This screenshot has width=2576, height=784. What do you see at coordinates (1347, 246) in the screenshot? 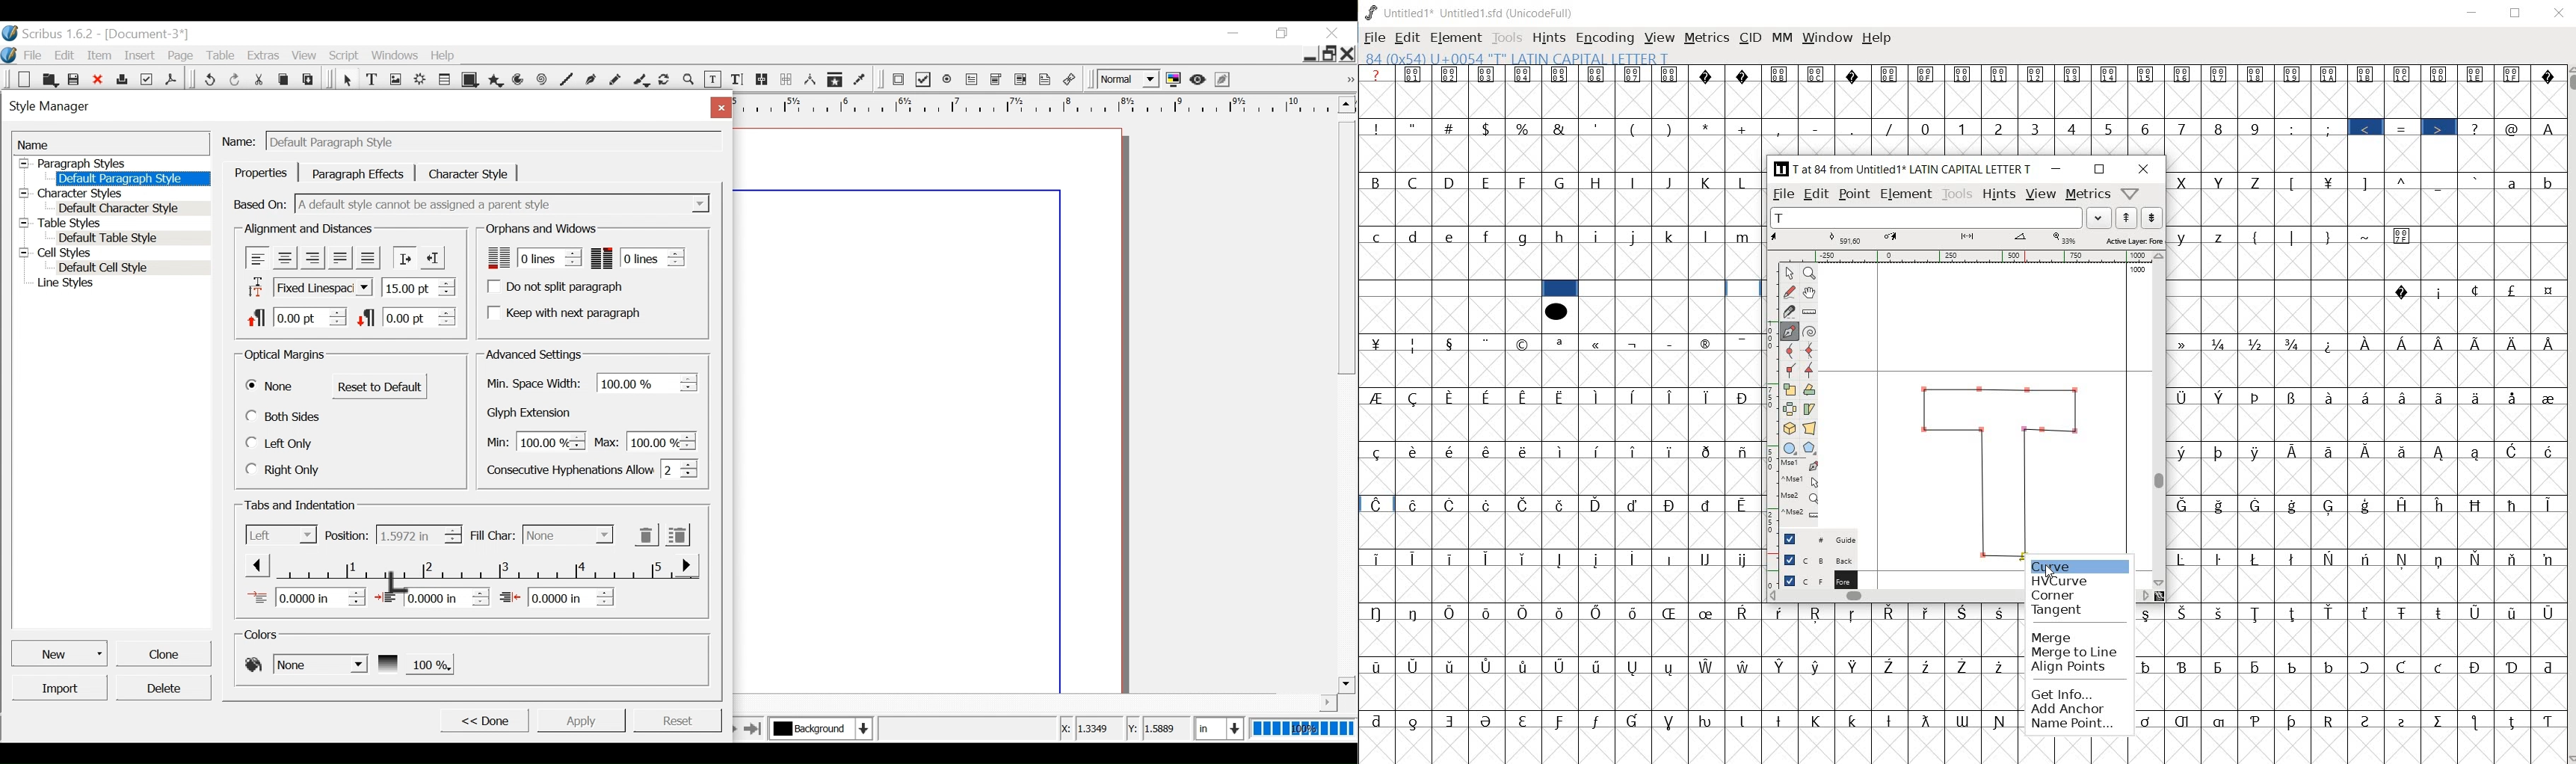
I see `Vertical Scroll bar` at bounding box center [1347, 246].